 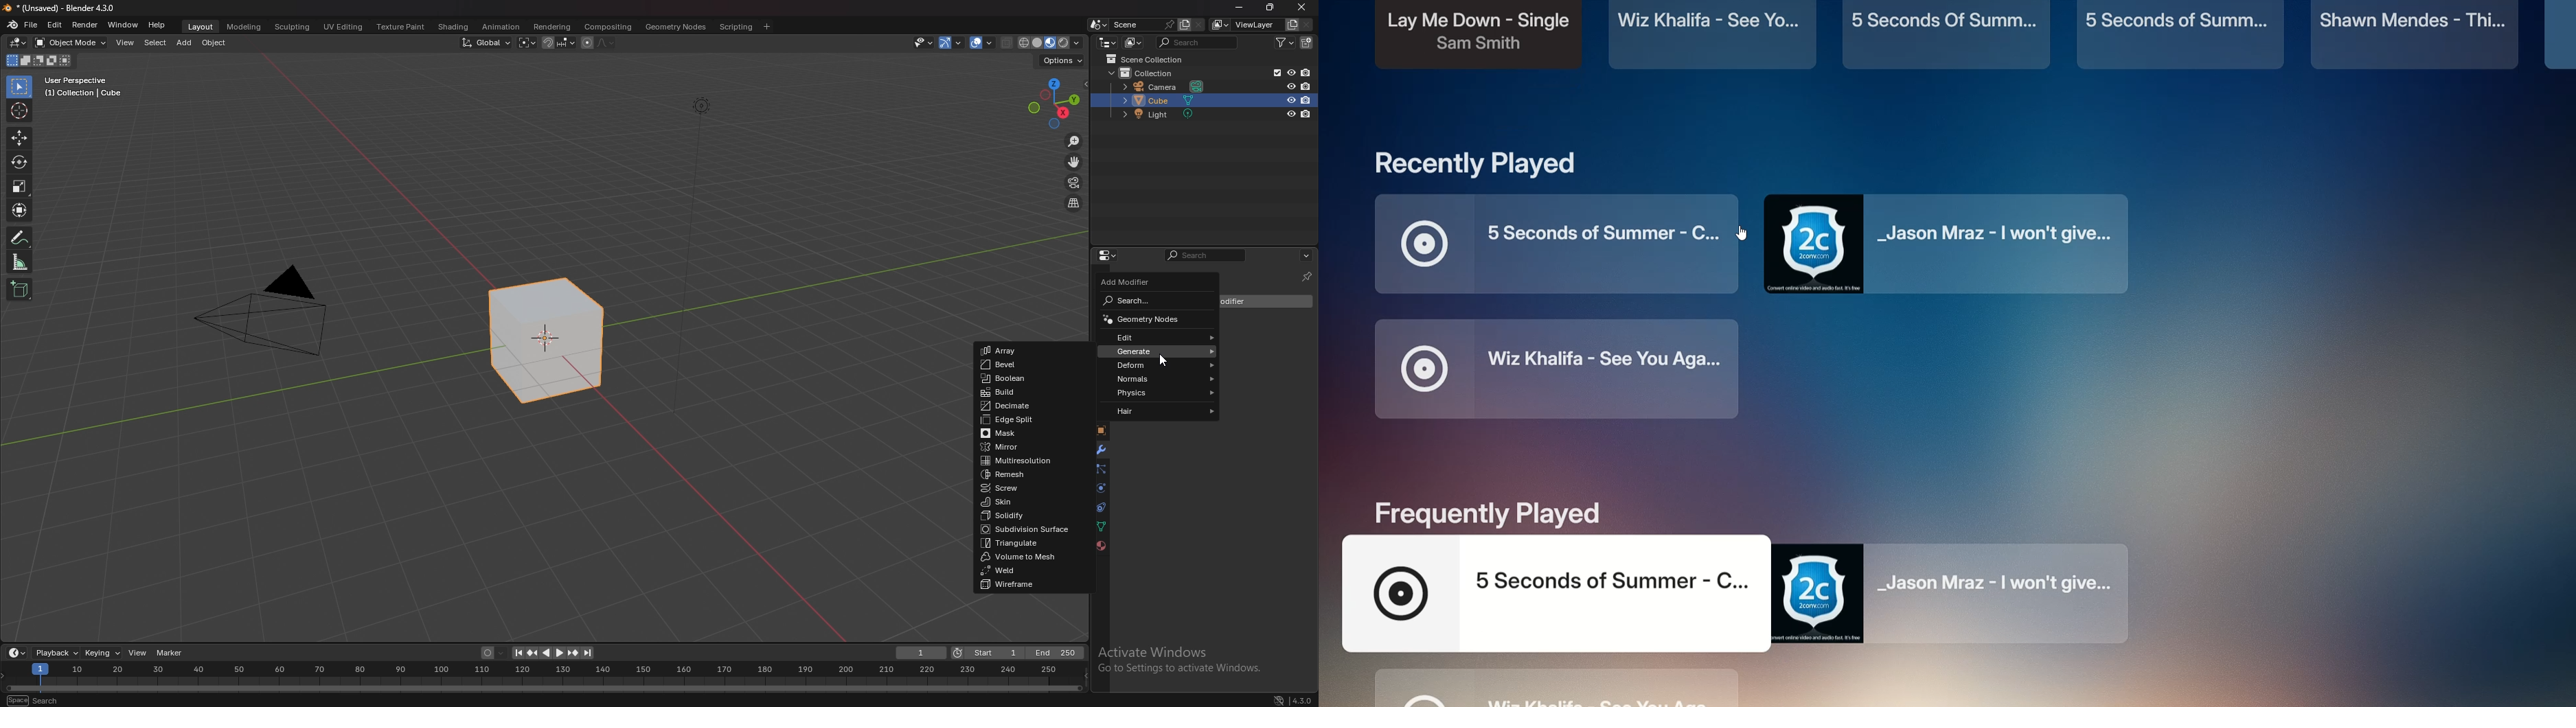 What do you see at coordinates (1099, 526) in the screenshot?
I see `data` at bounding box center [1099, 526].